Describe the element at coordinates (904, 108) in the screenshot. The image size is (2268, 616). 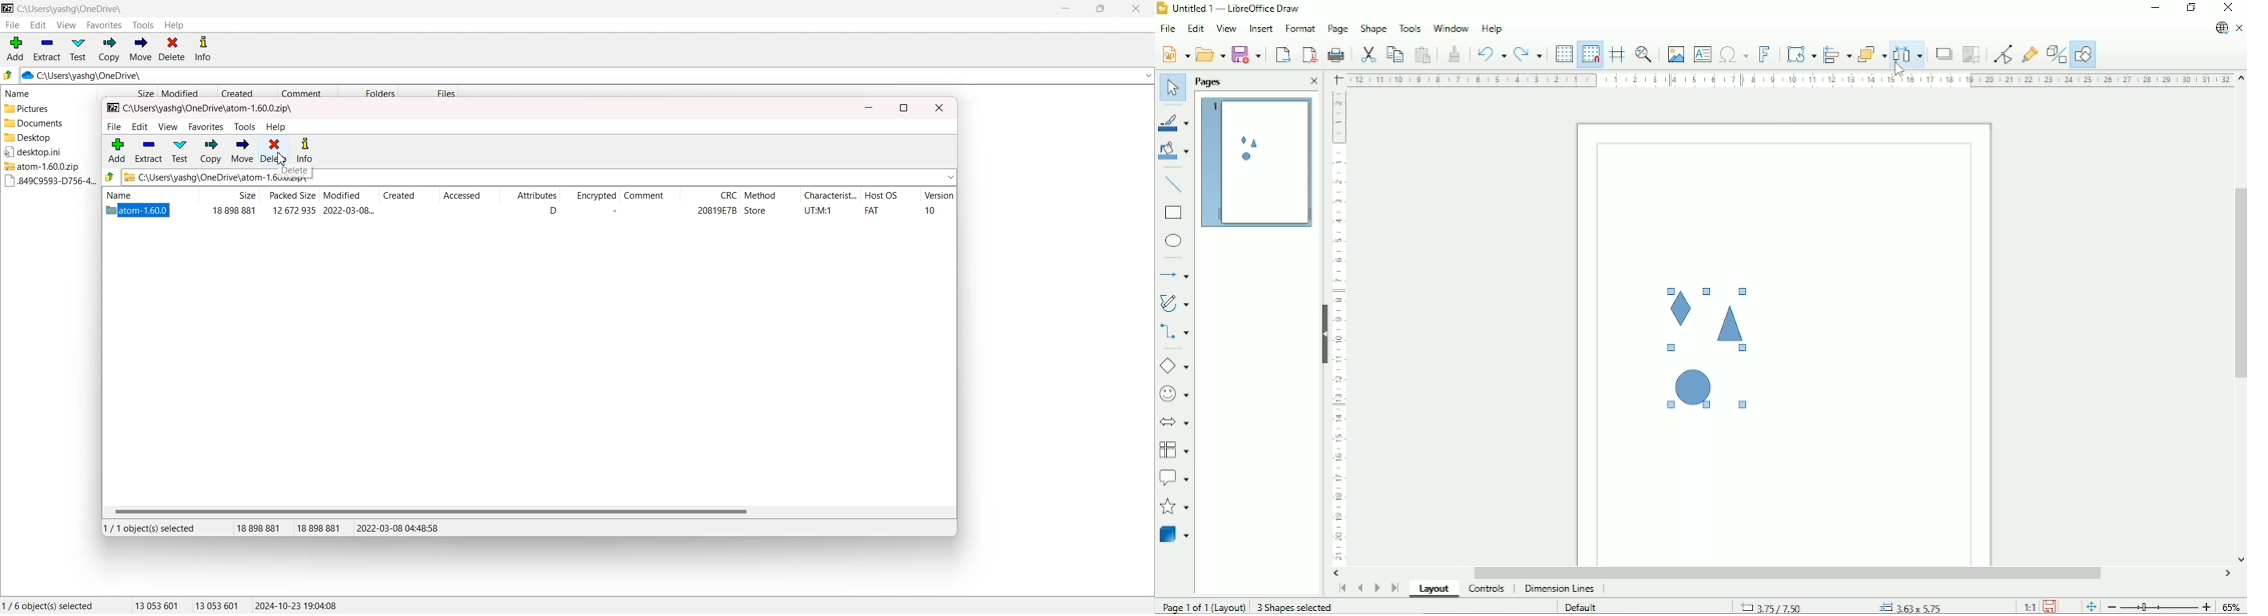
I see `maximize` at that location.